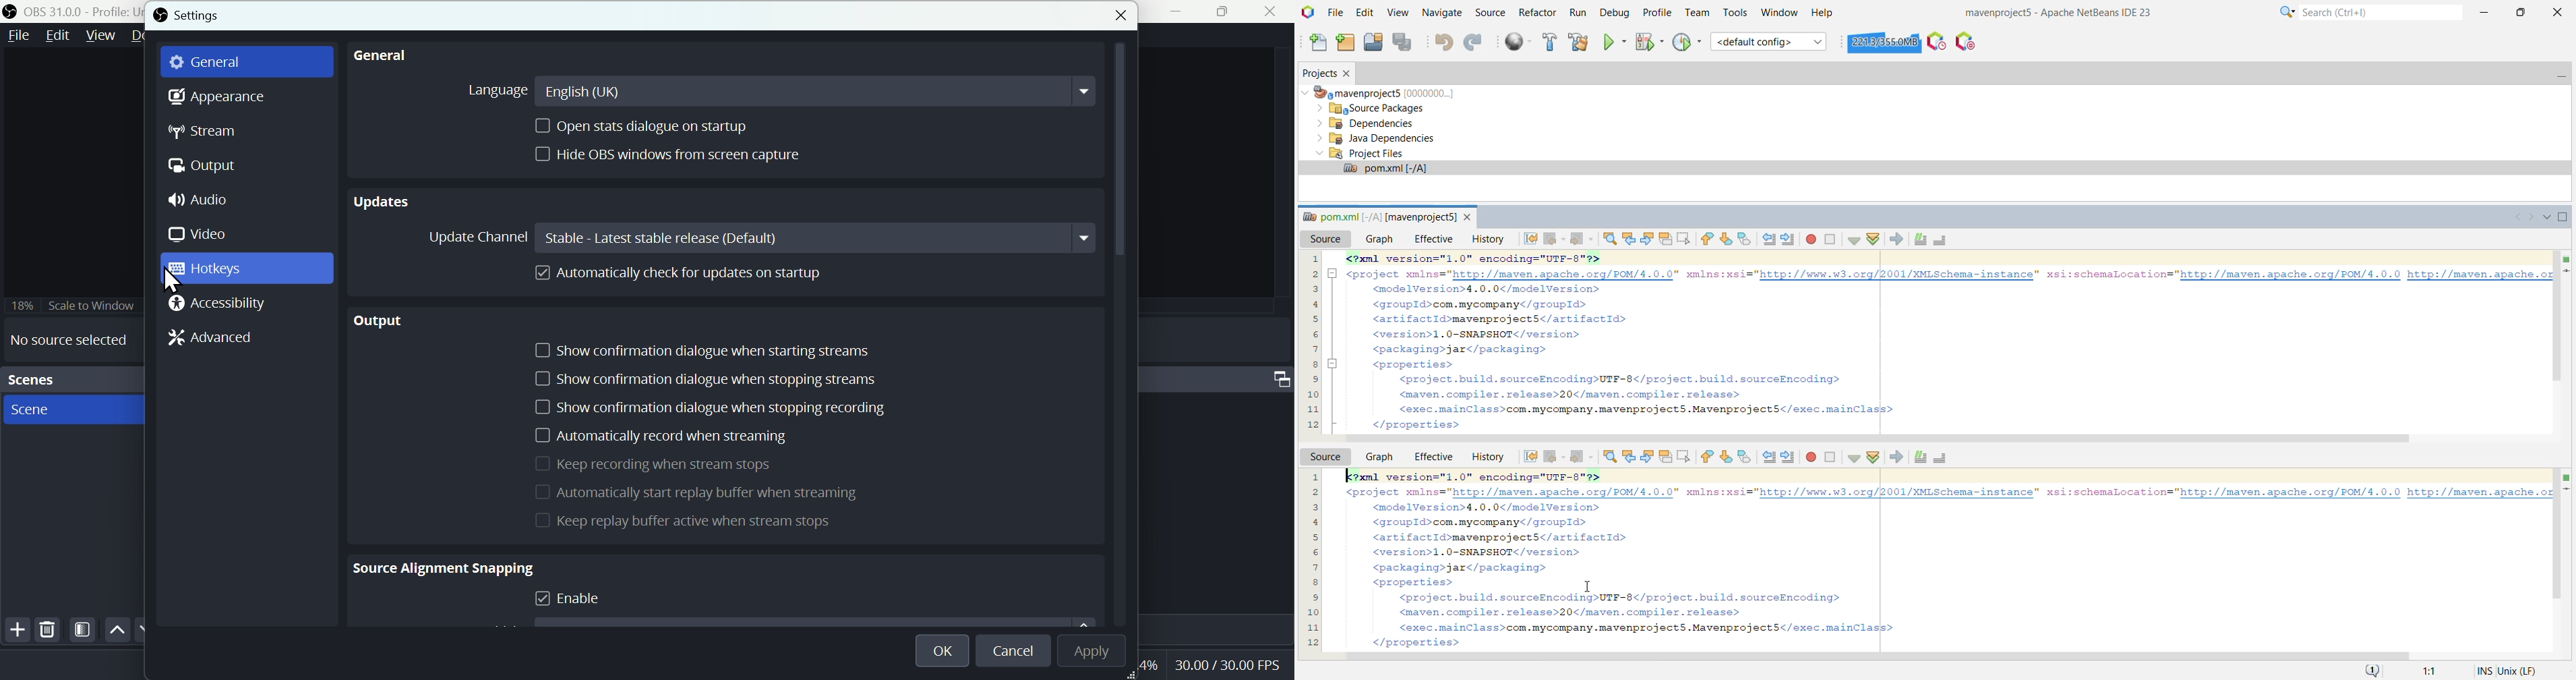  What do you see at coordinates (1921, 457) in the screenshot?
I see `Comment` at bounding box center [1921, 457].